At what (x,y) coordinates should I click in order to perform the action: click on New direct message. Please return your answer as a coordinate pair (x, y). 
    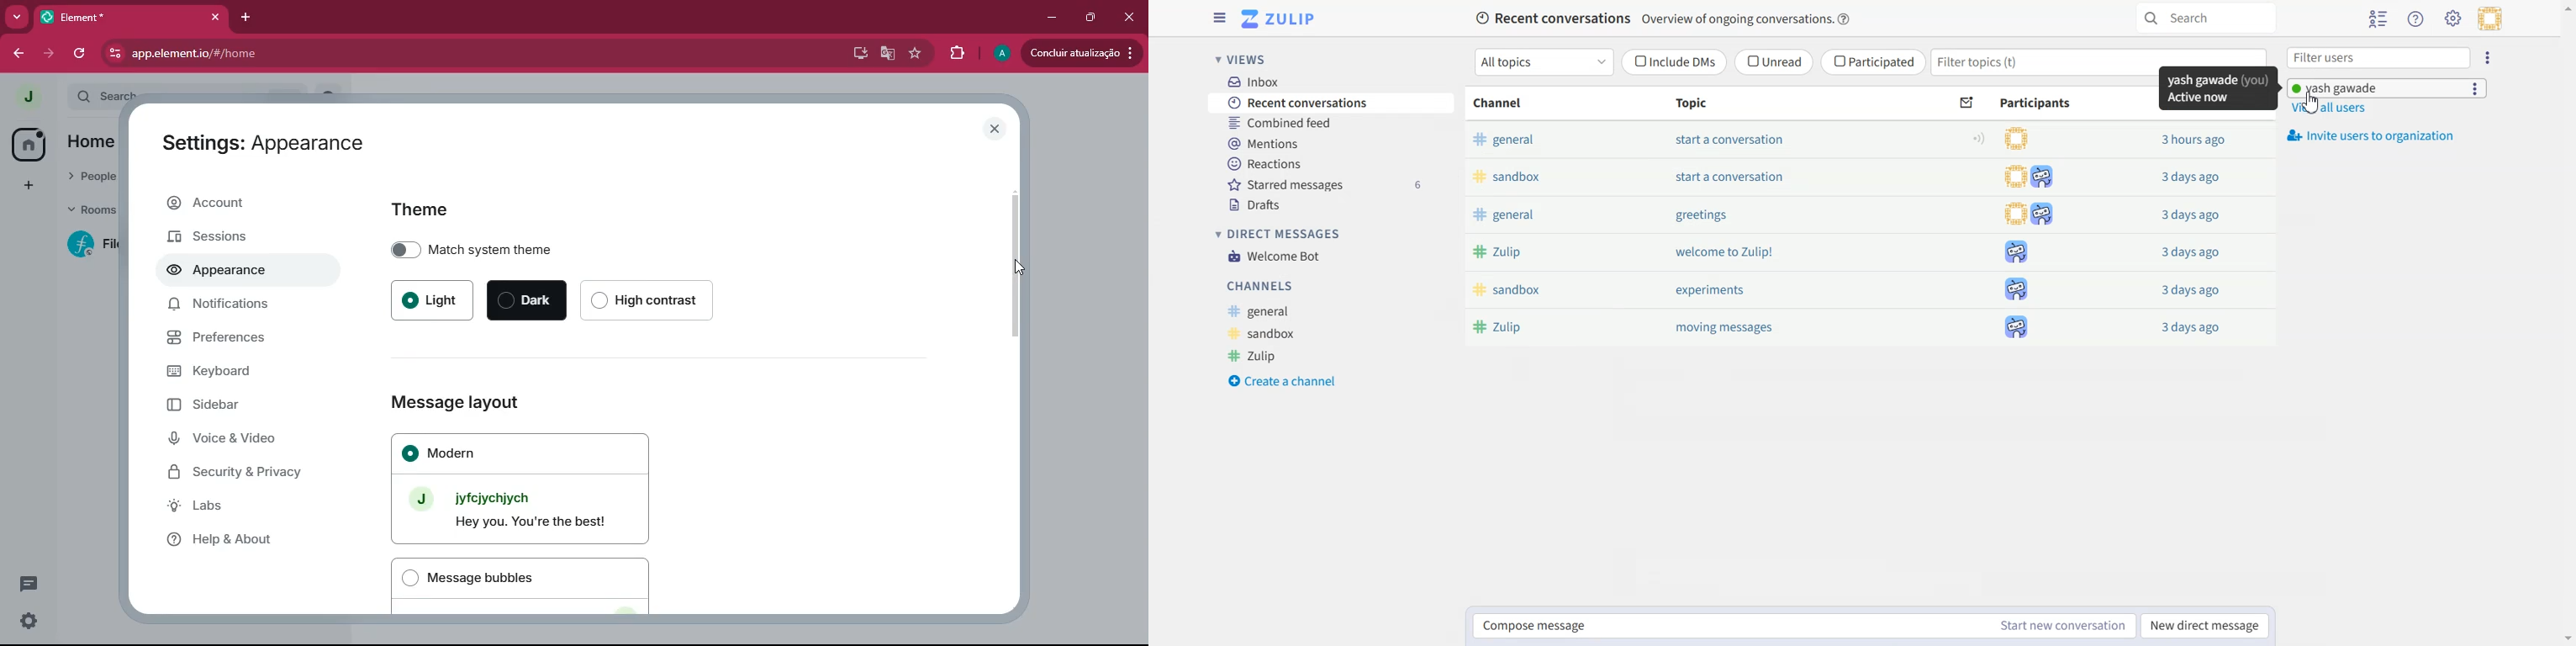
    Looking at the image, I should click on (2206, 627).